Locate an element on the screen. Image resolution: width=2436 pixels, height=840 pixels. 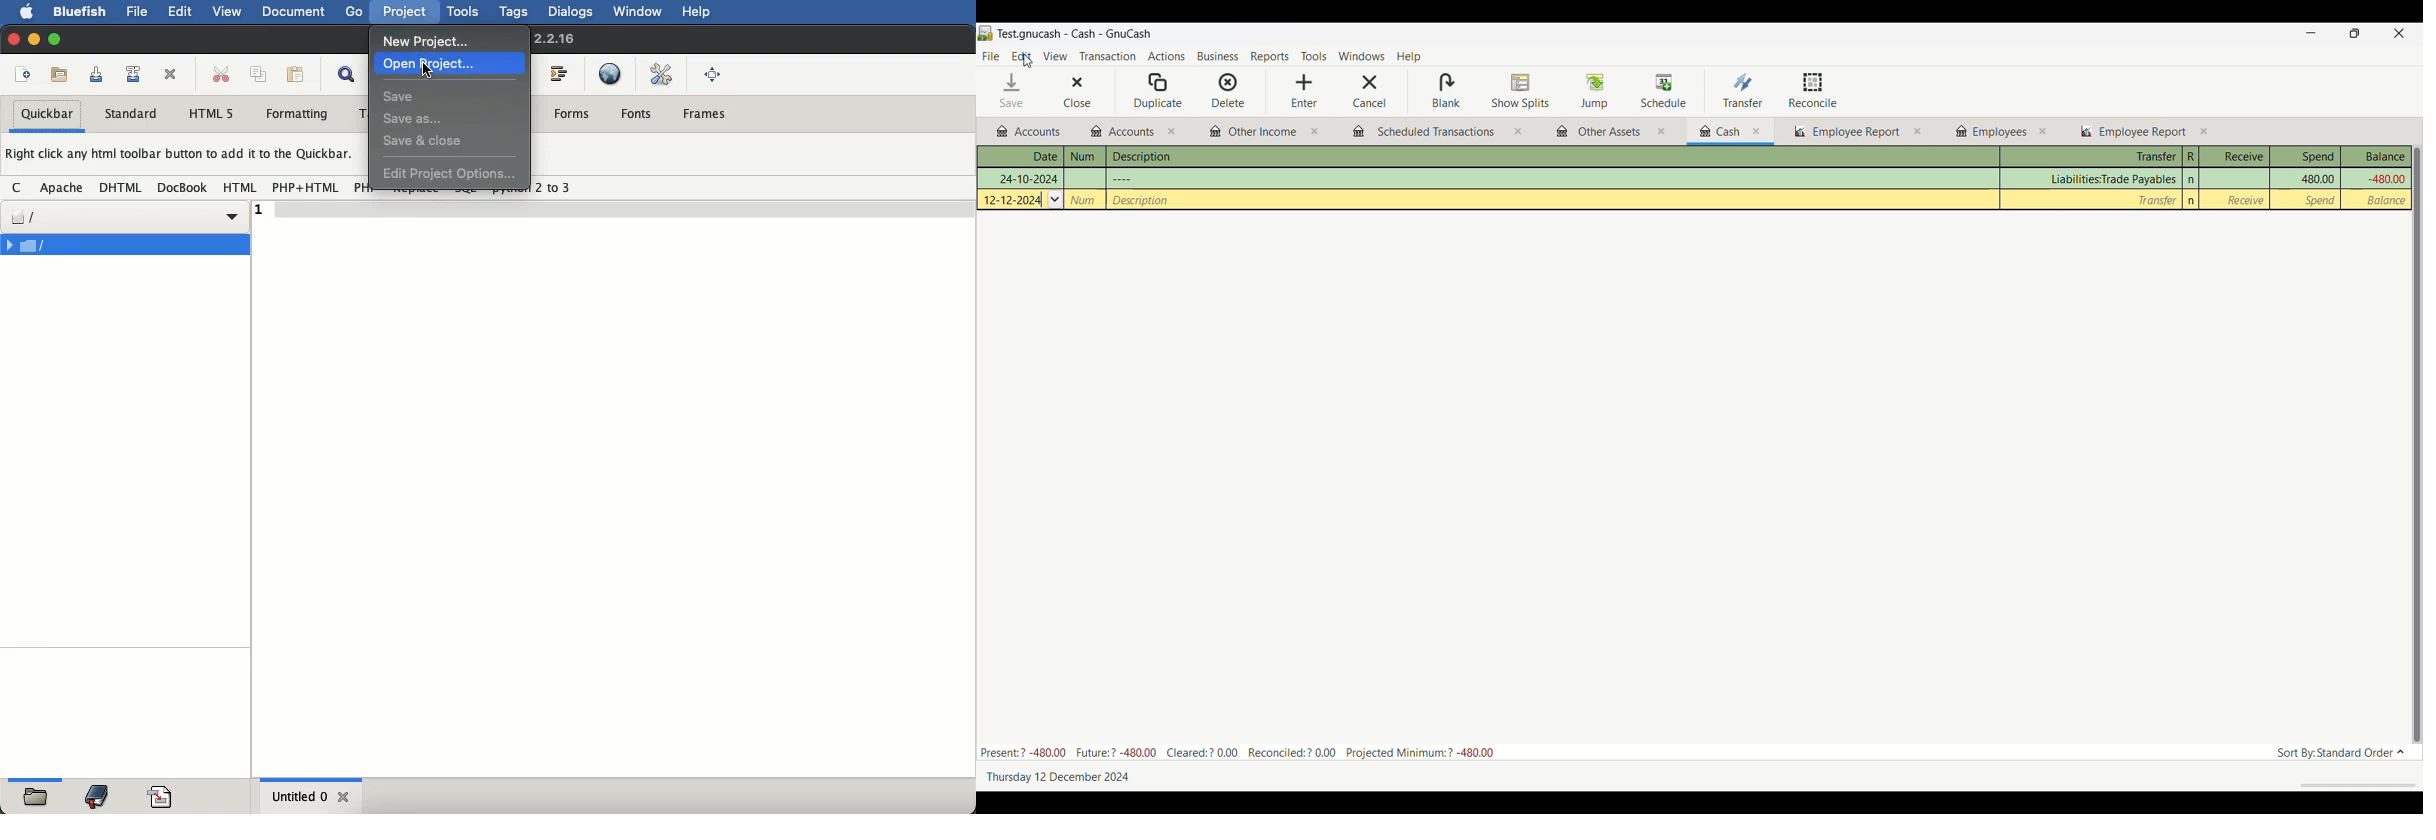
untitled 0 is located at coordinates (301, 801).